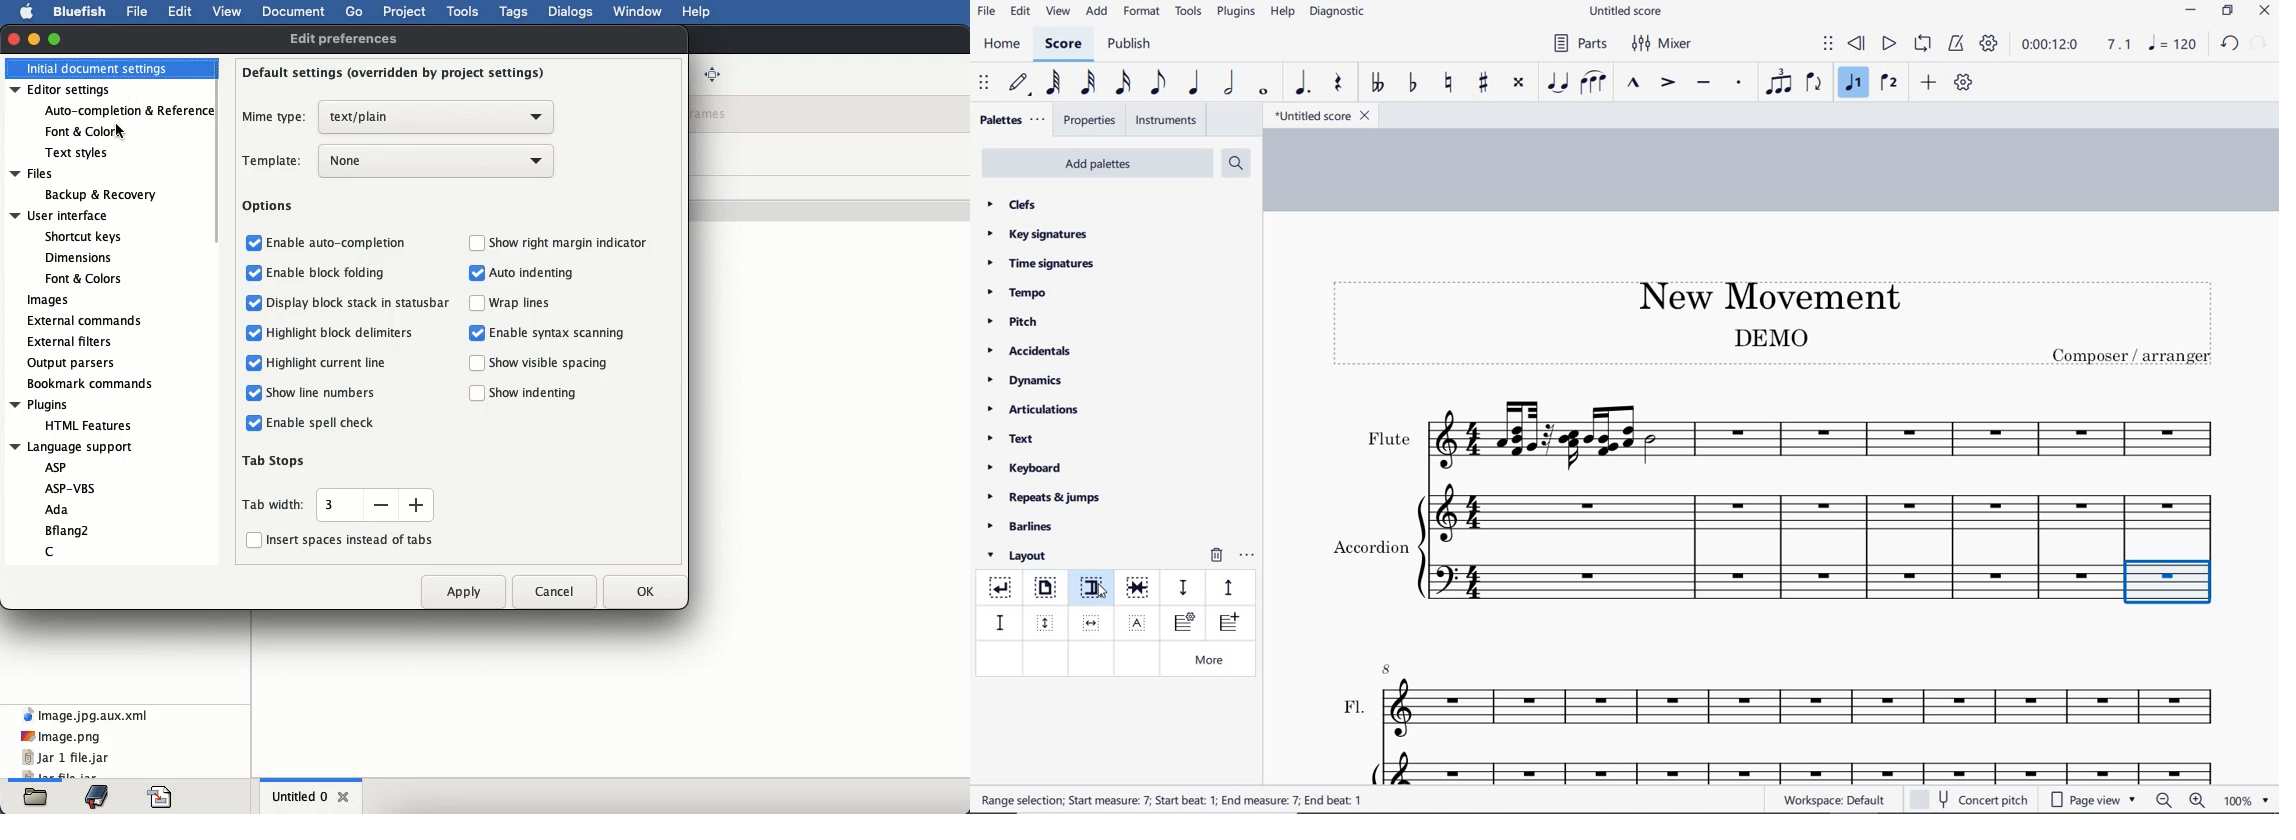 The image size is (2296, 840). Describe the element at coordinates (1956, 44) in the screenshot. I see `metronome` at that location.